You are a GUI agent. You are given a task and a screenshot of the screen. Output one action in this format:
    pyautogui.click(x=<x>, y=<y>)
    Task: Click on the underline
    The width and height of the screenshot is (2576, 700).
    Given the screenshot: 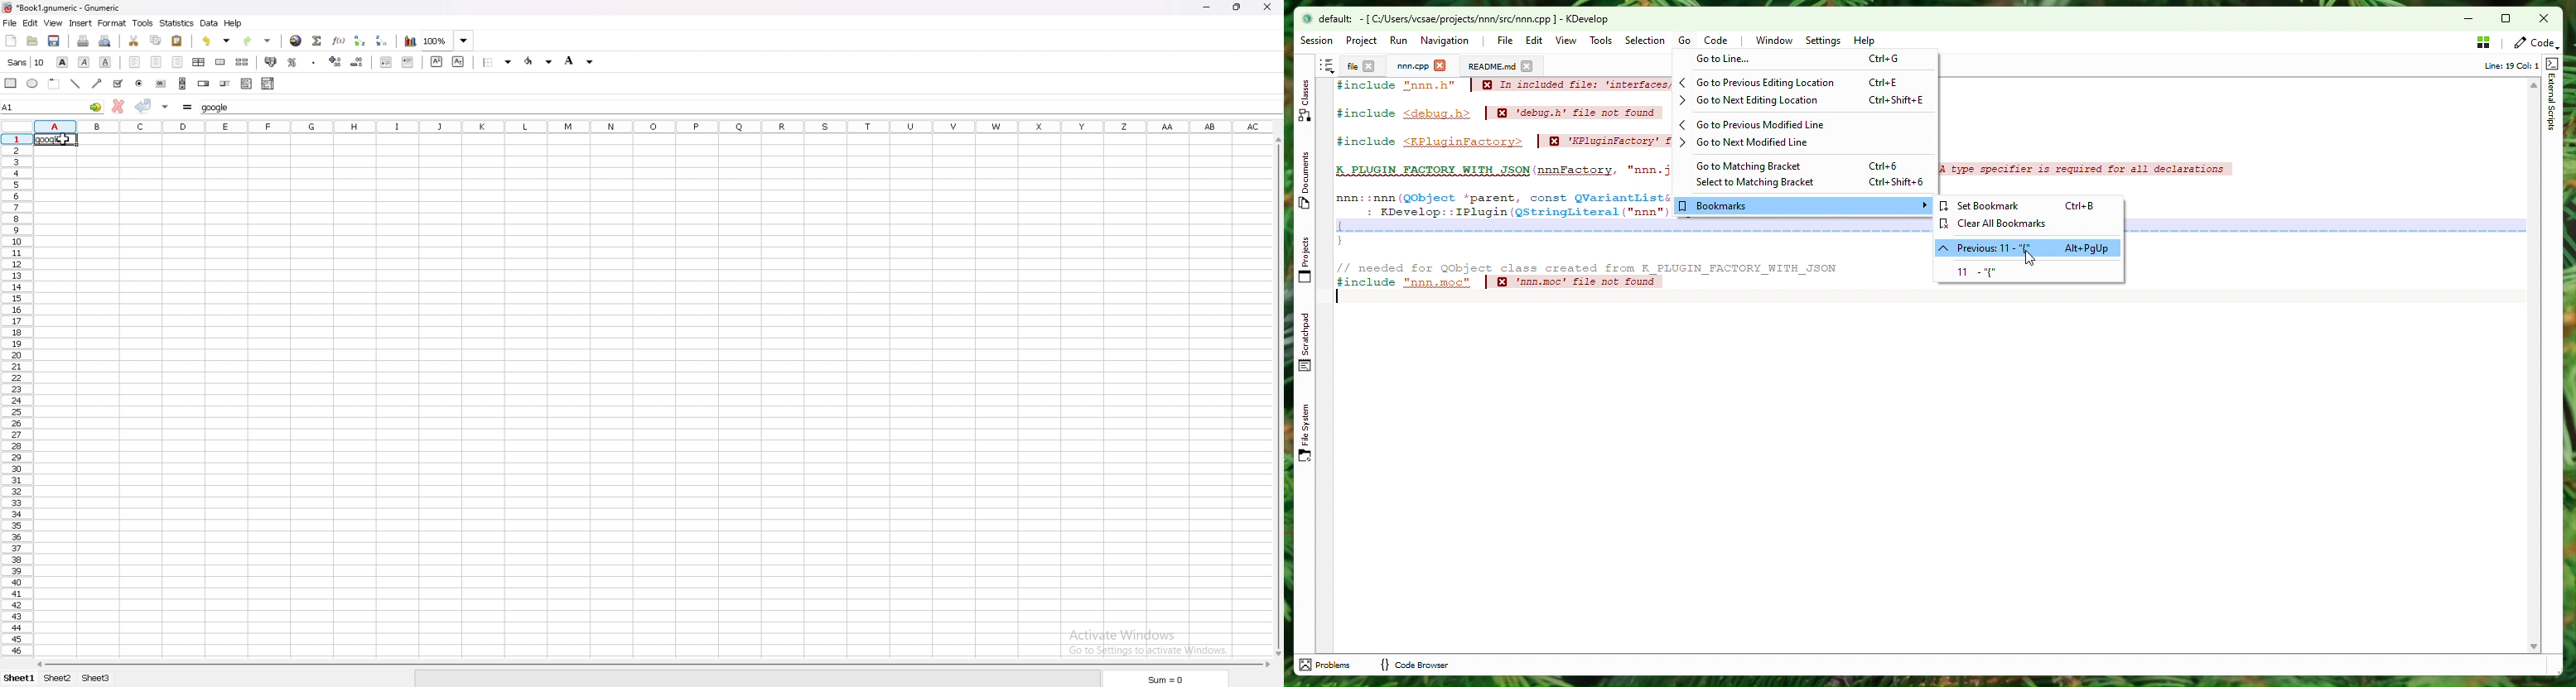 What is the action you would take?
    pyautogui.click(x=105, y=61)
    